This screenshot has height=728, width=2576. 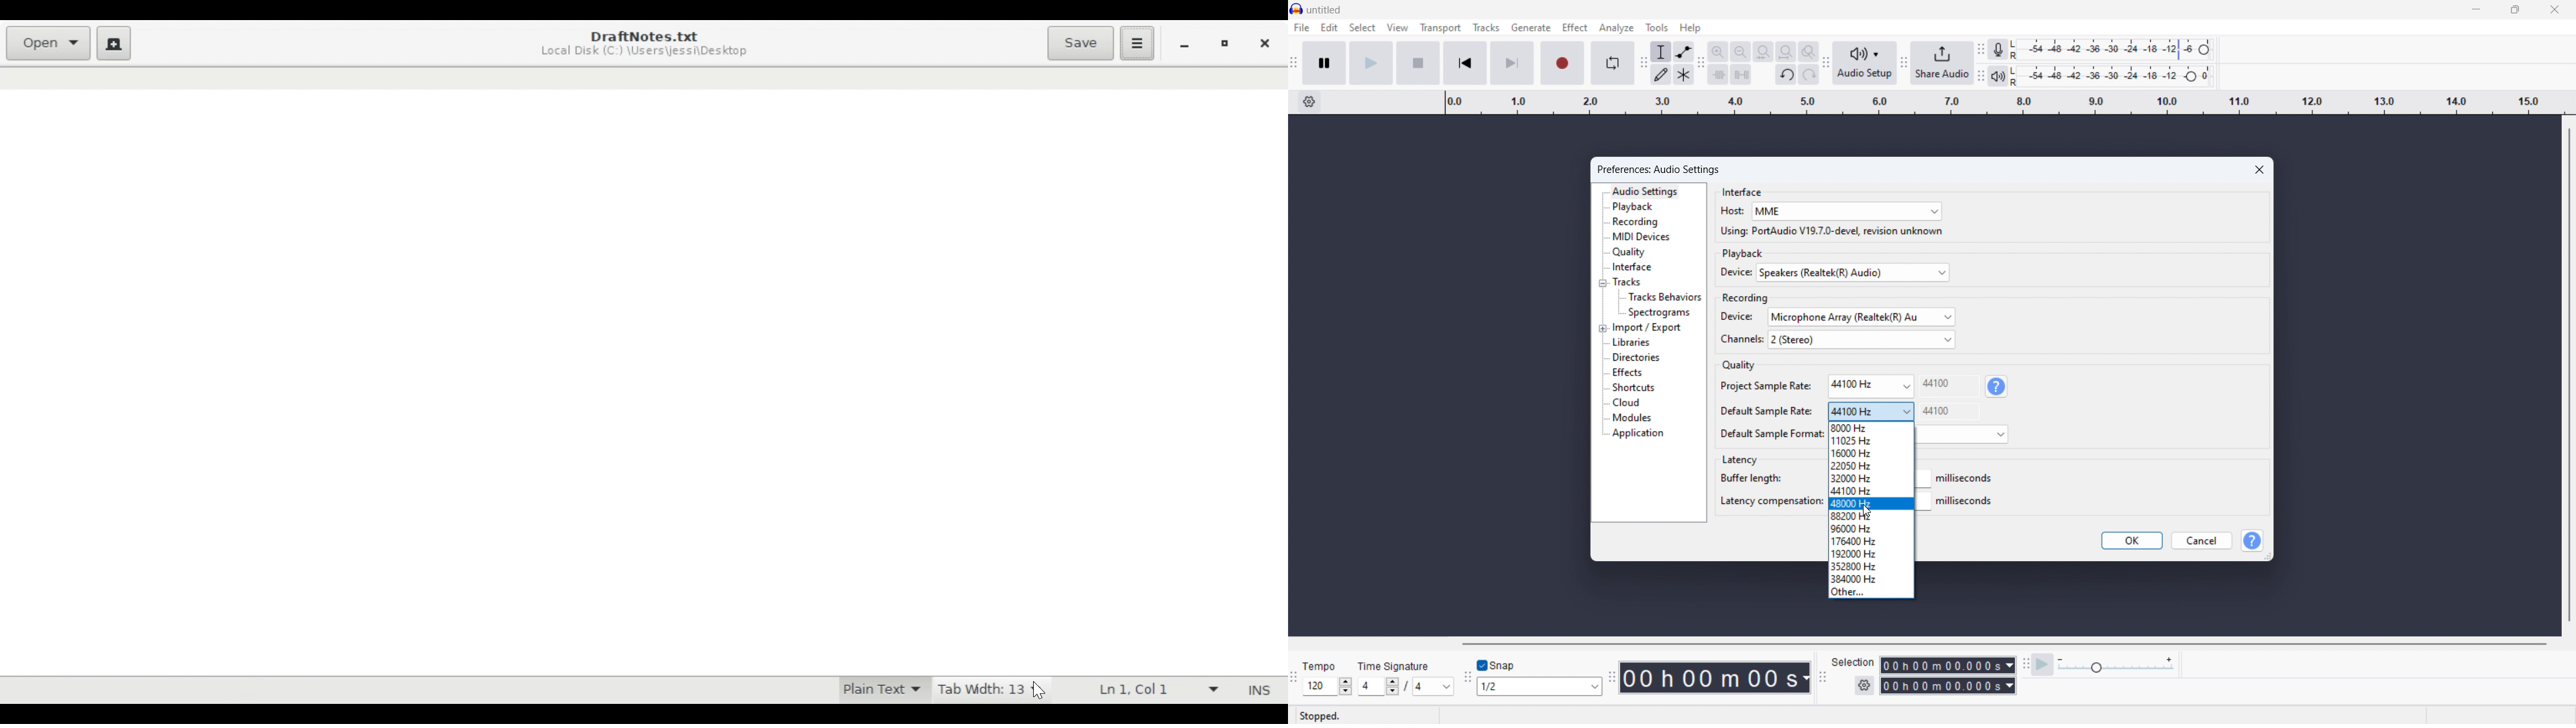 What do you see at coordinates (2043, 665) in the screenshot?
I see `play at speed` at bounding box center [2043, 665].